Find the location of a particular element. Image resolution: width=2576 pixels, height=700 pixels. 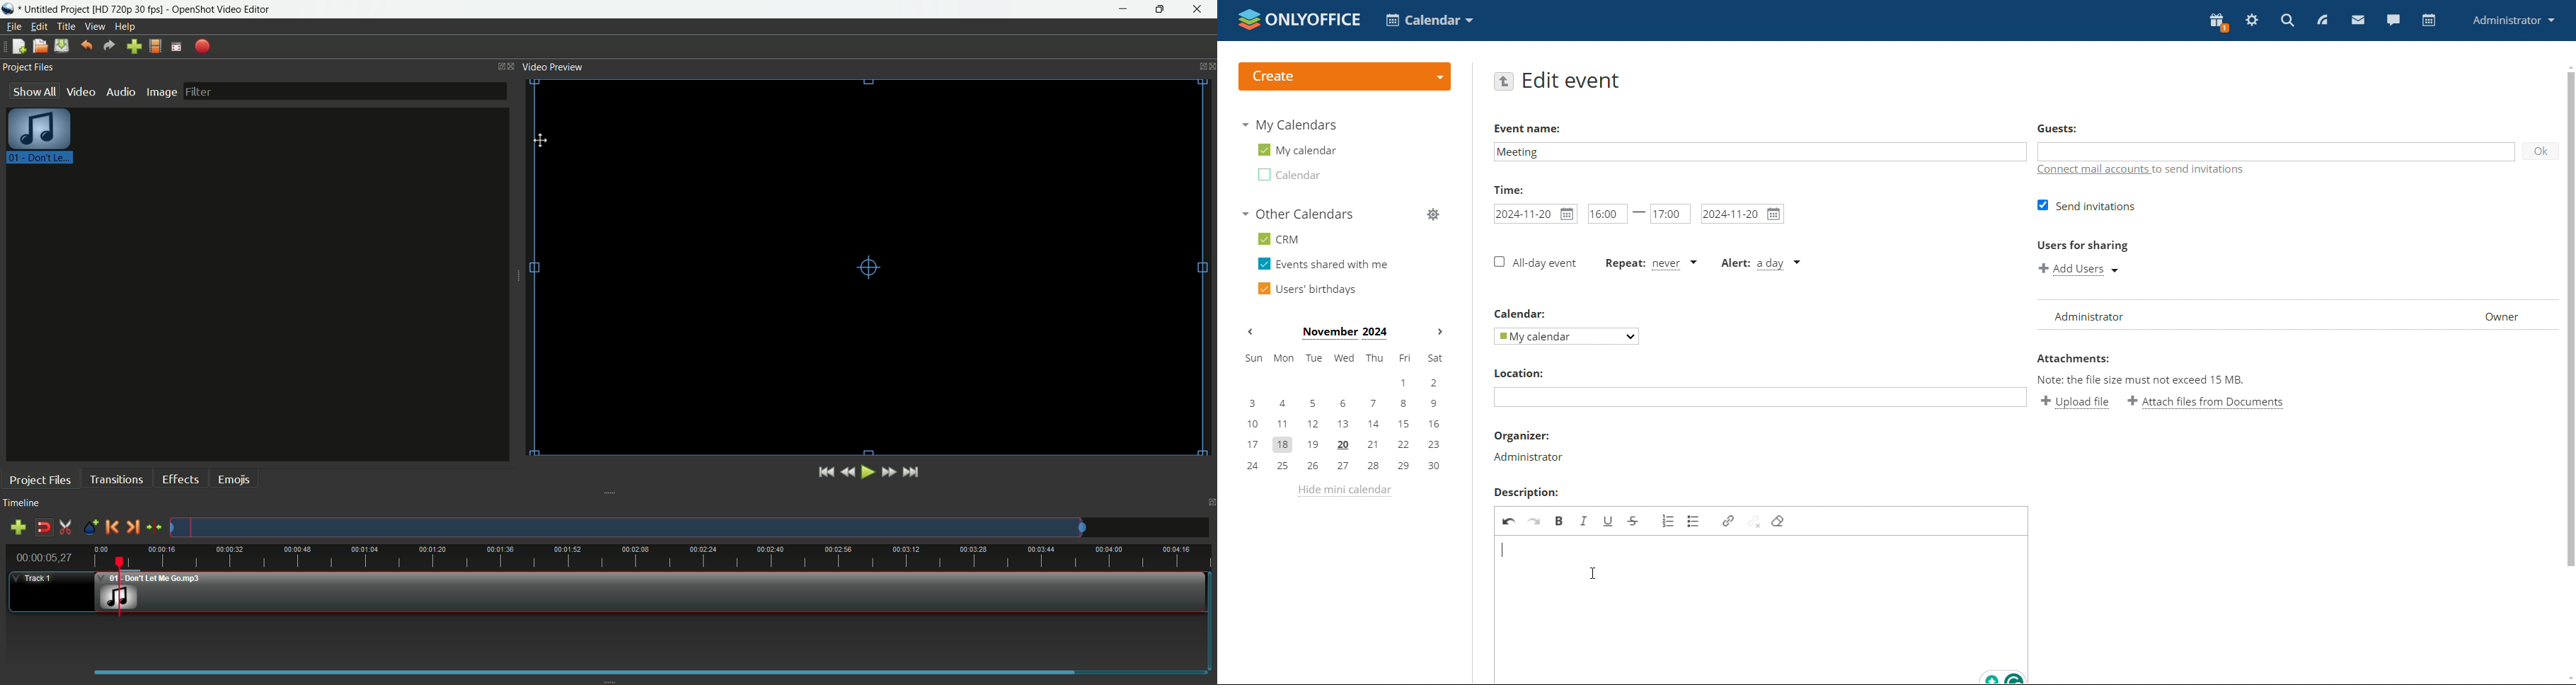

connect mail accounts is located at coordinates (2146, 171).